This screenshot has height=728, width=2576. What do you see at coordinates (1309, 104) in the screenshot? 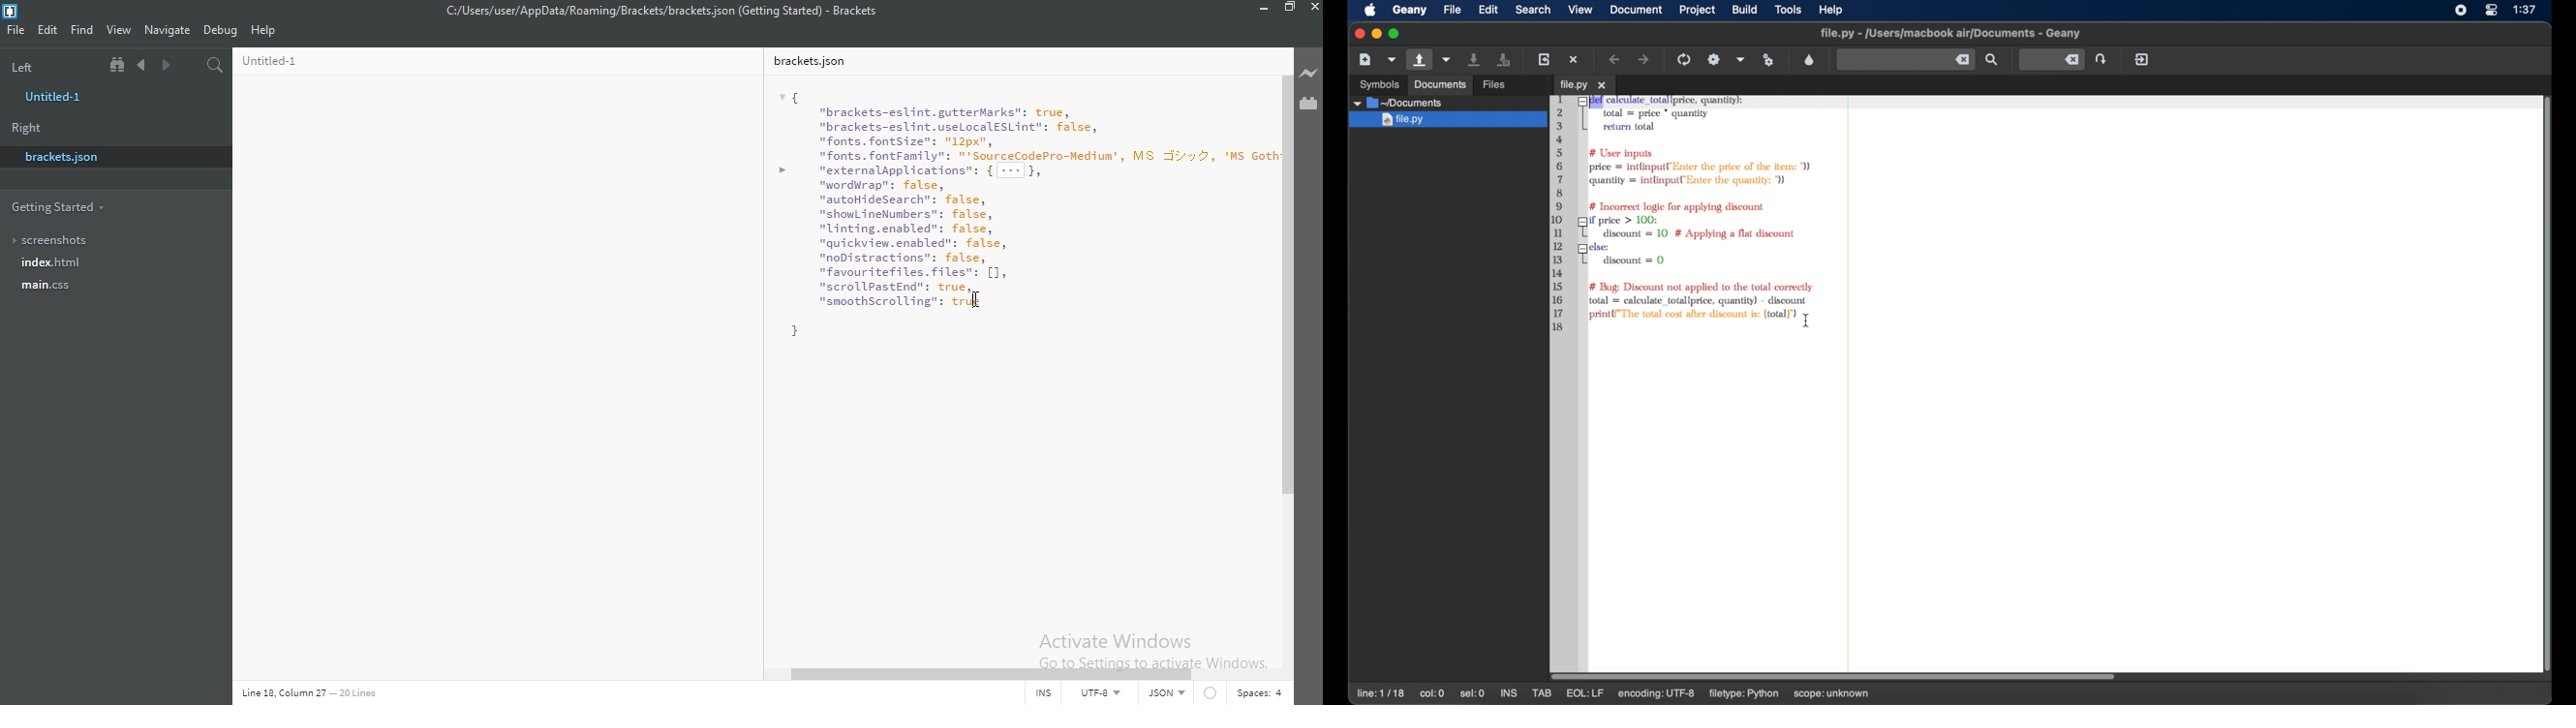
I see `Extension Manager` at bounding box center [1309, 104].